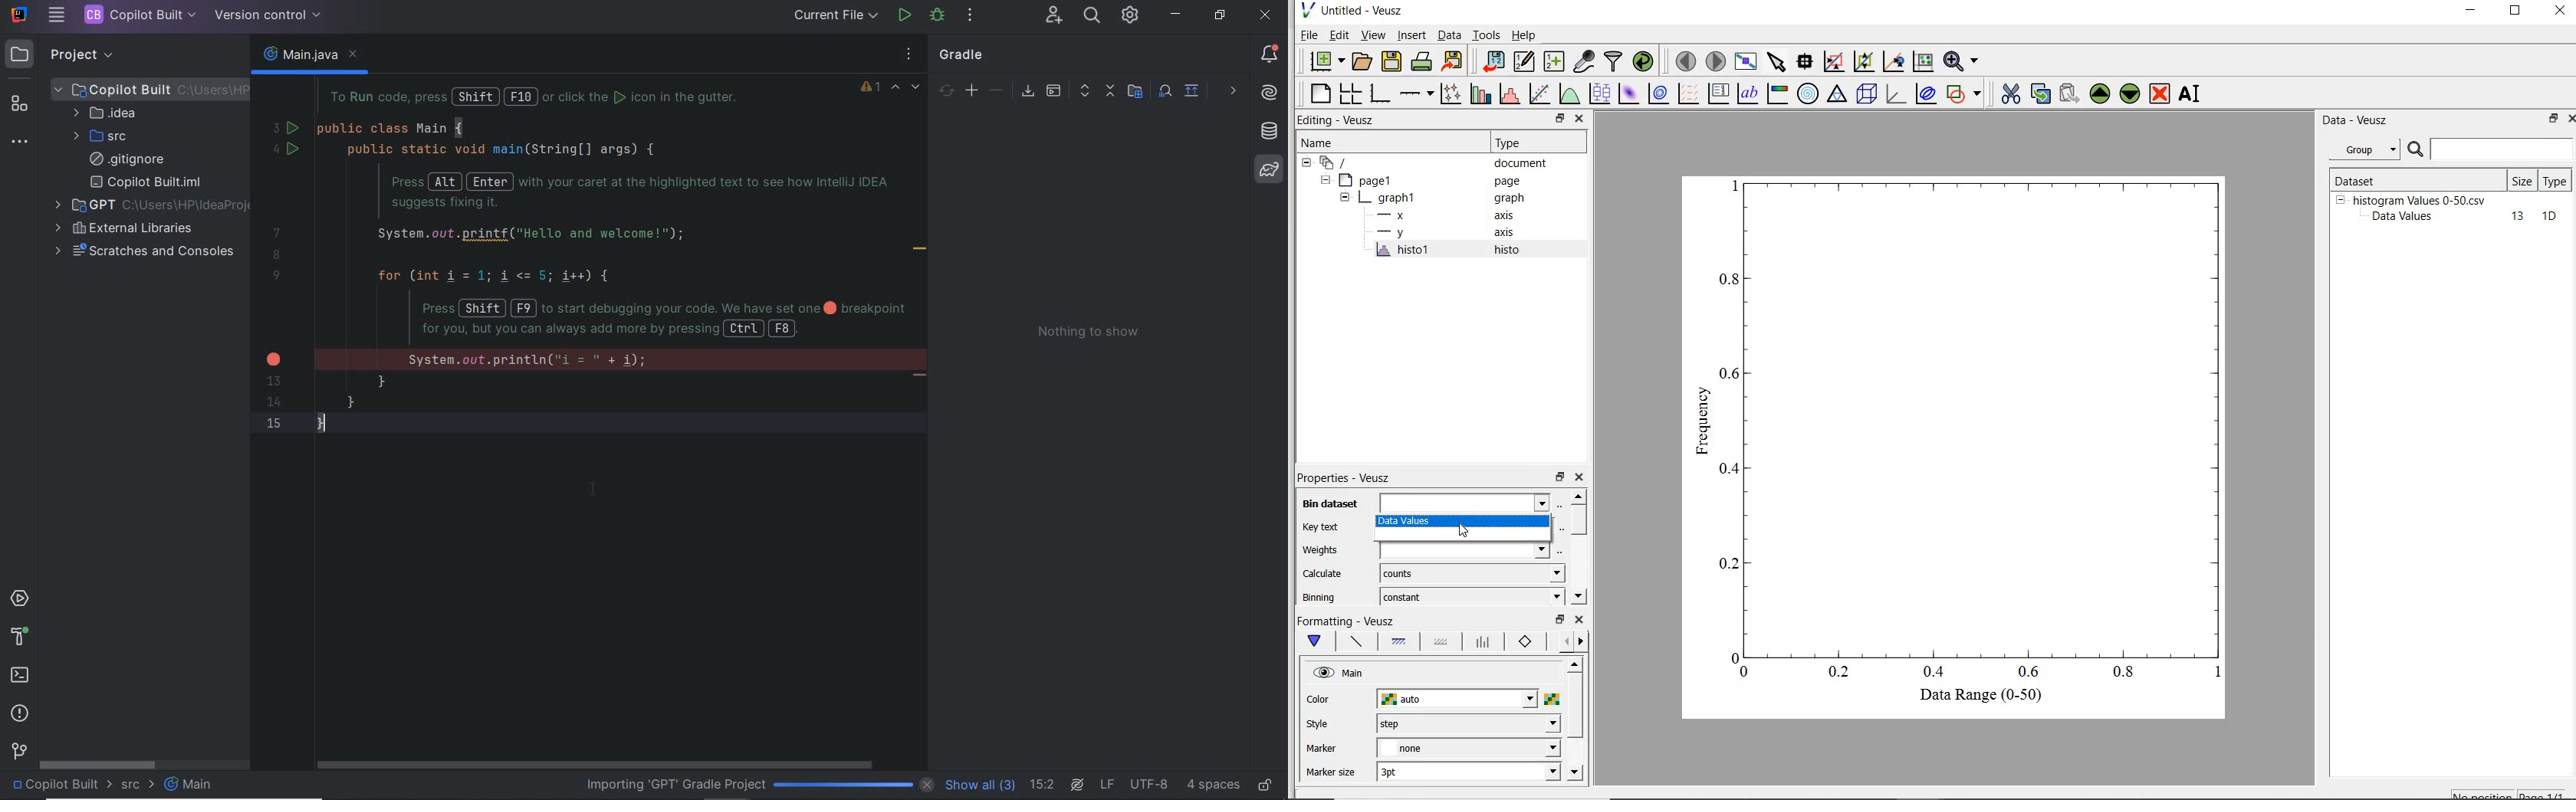 The image size is (2576, 812). I want to click on move down the selected widget, so click(2130, 96).